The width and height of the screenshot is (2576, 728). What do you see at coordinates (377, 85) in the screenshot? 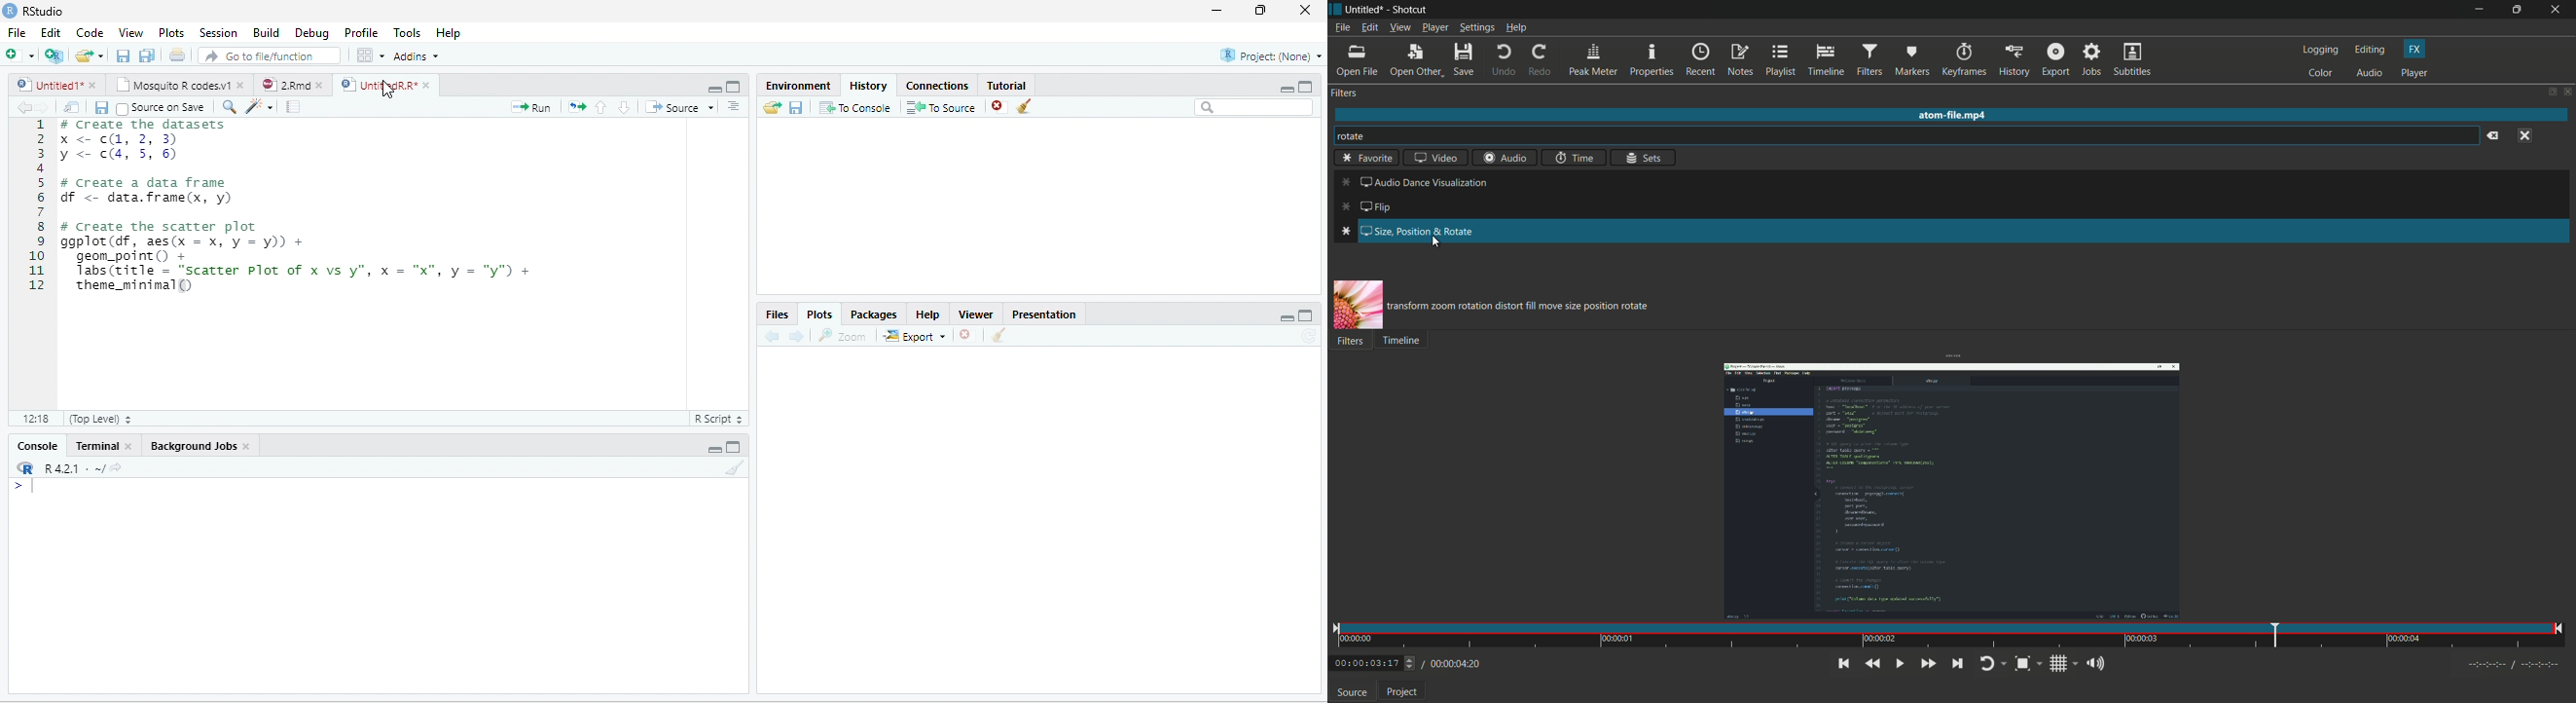
I see `UntitledR.R*` at bounding box center [377, 85].